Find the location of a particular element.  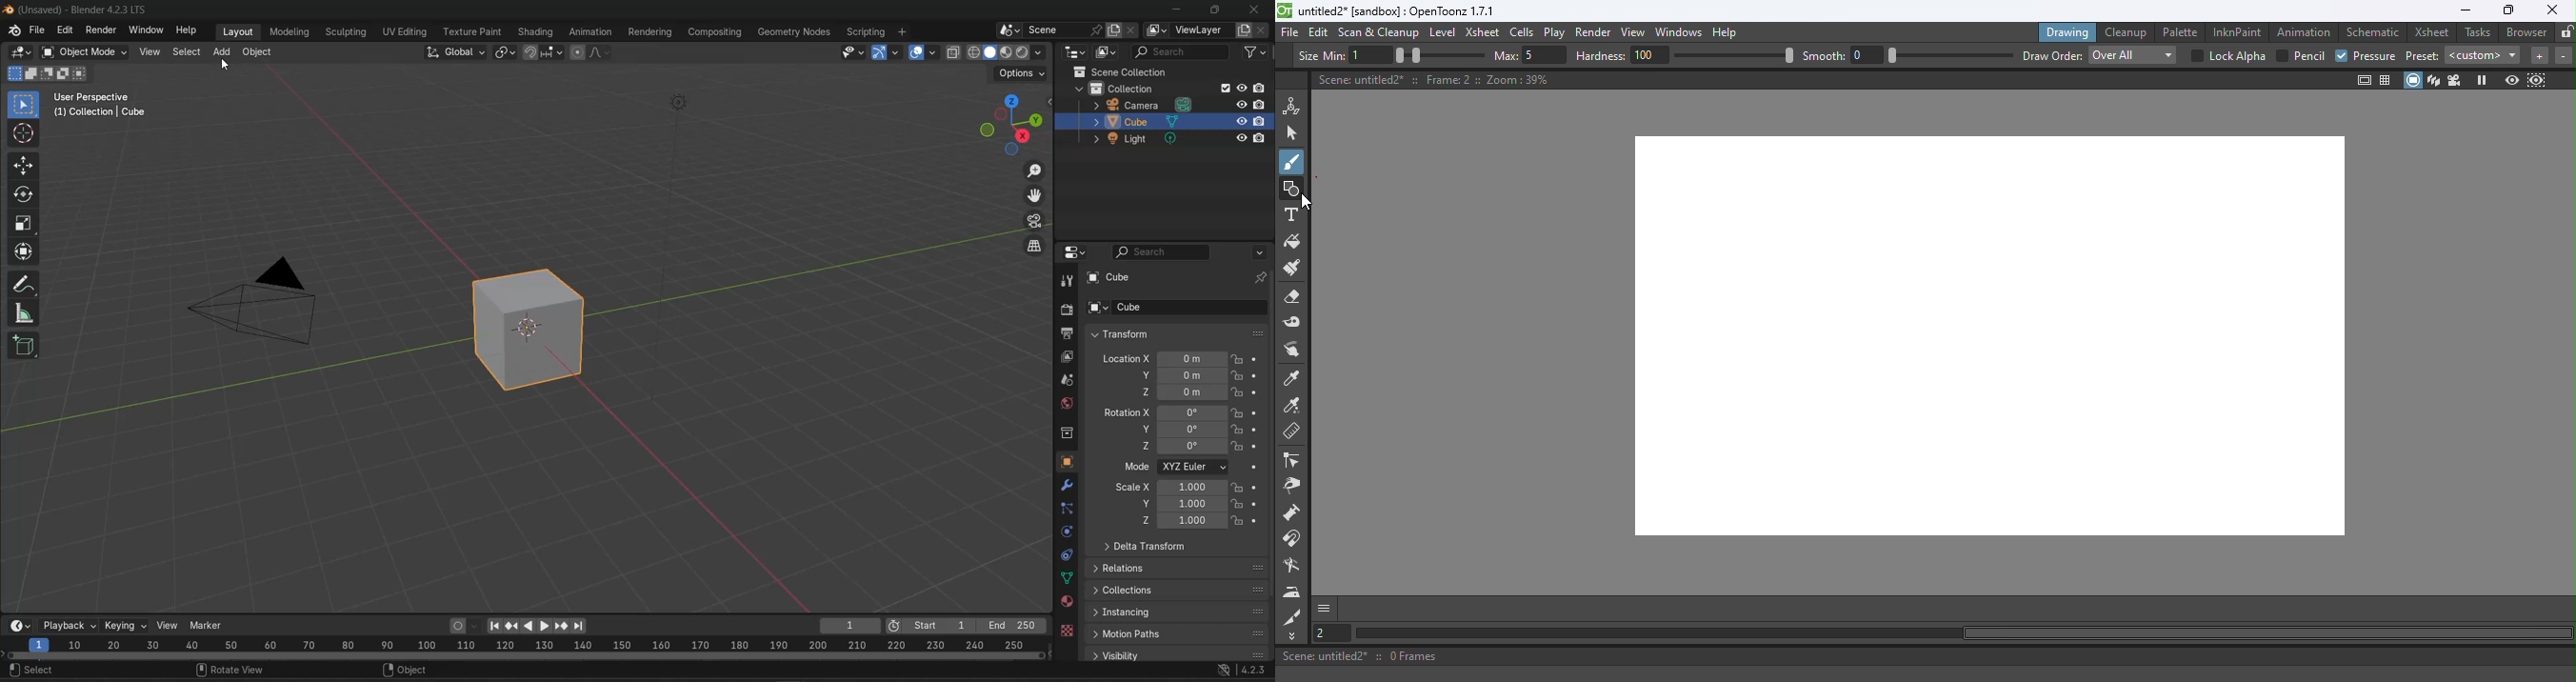

scale z is located at coordinates (1182, 521).